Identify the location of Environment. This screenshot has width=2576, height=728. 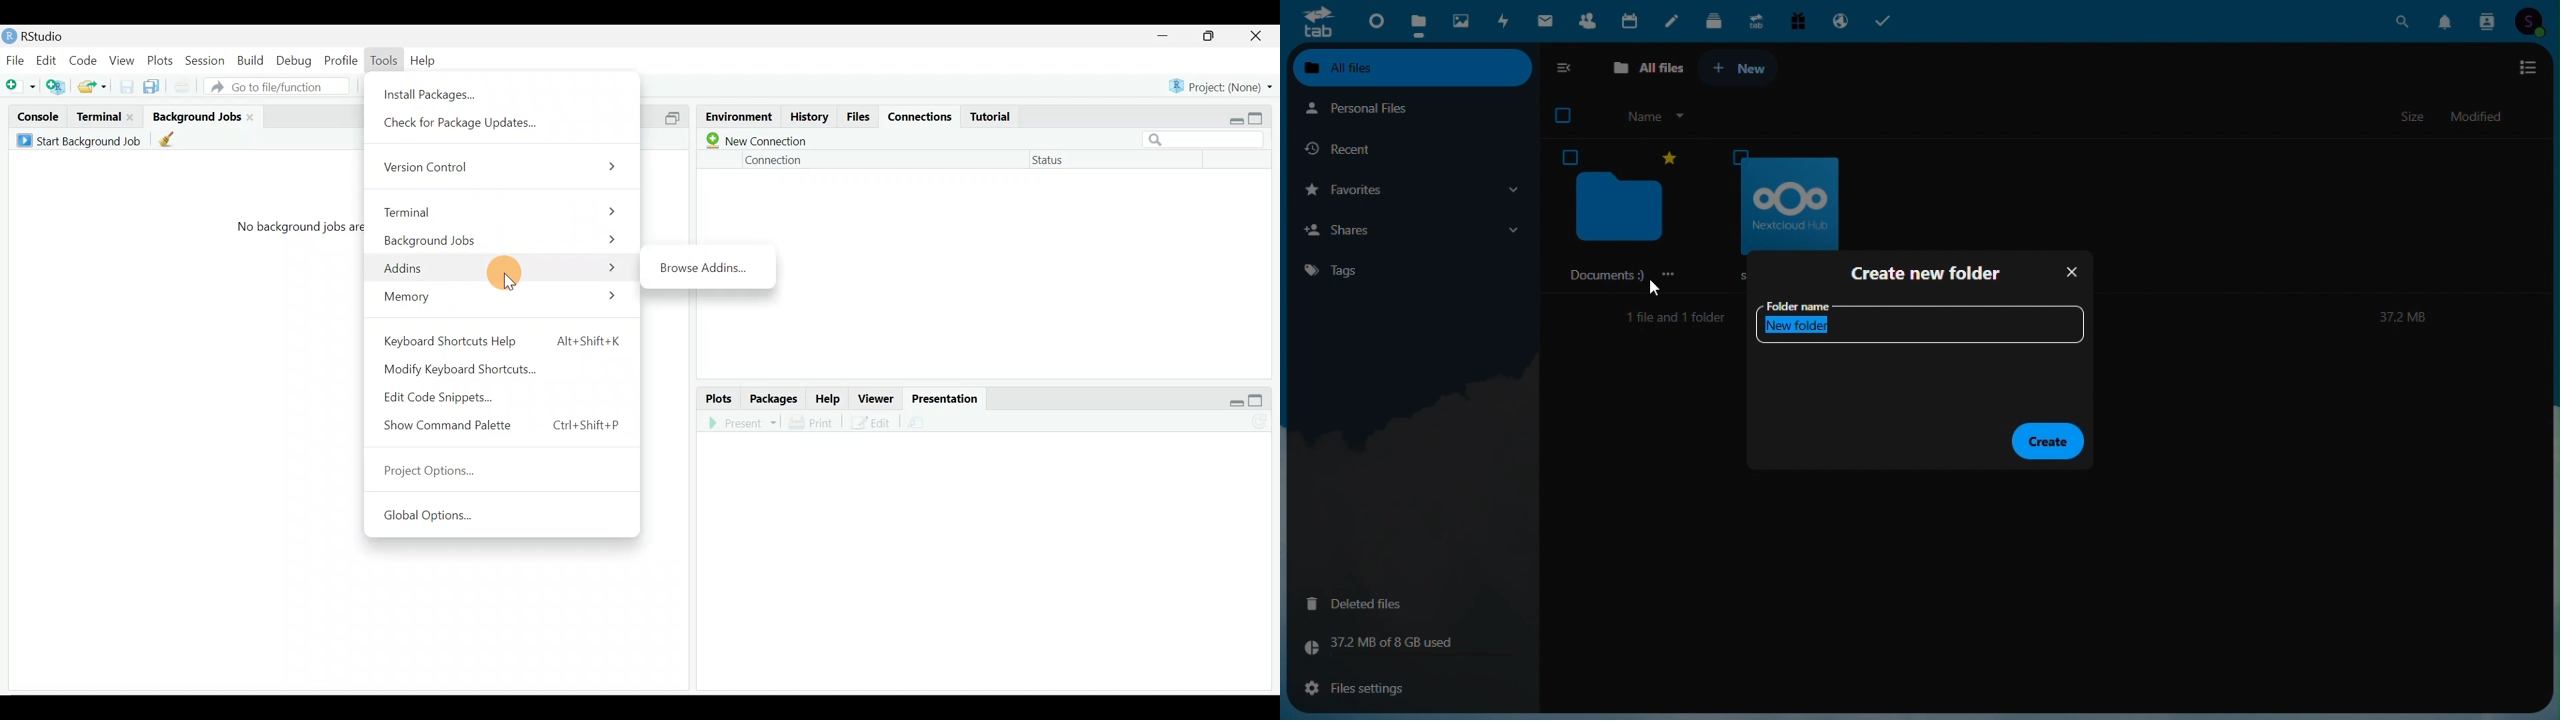
(739, 114).